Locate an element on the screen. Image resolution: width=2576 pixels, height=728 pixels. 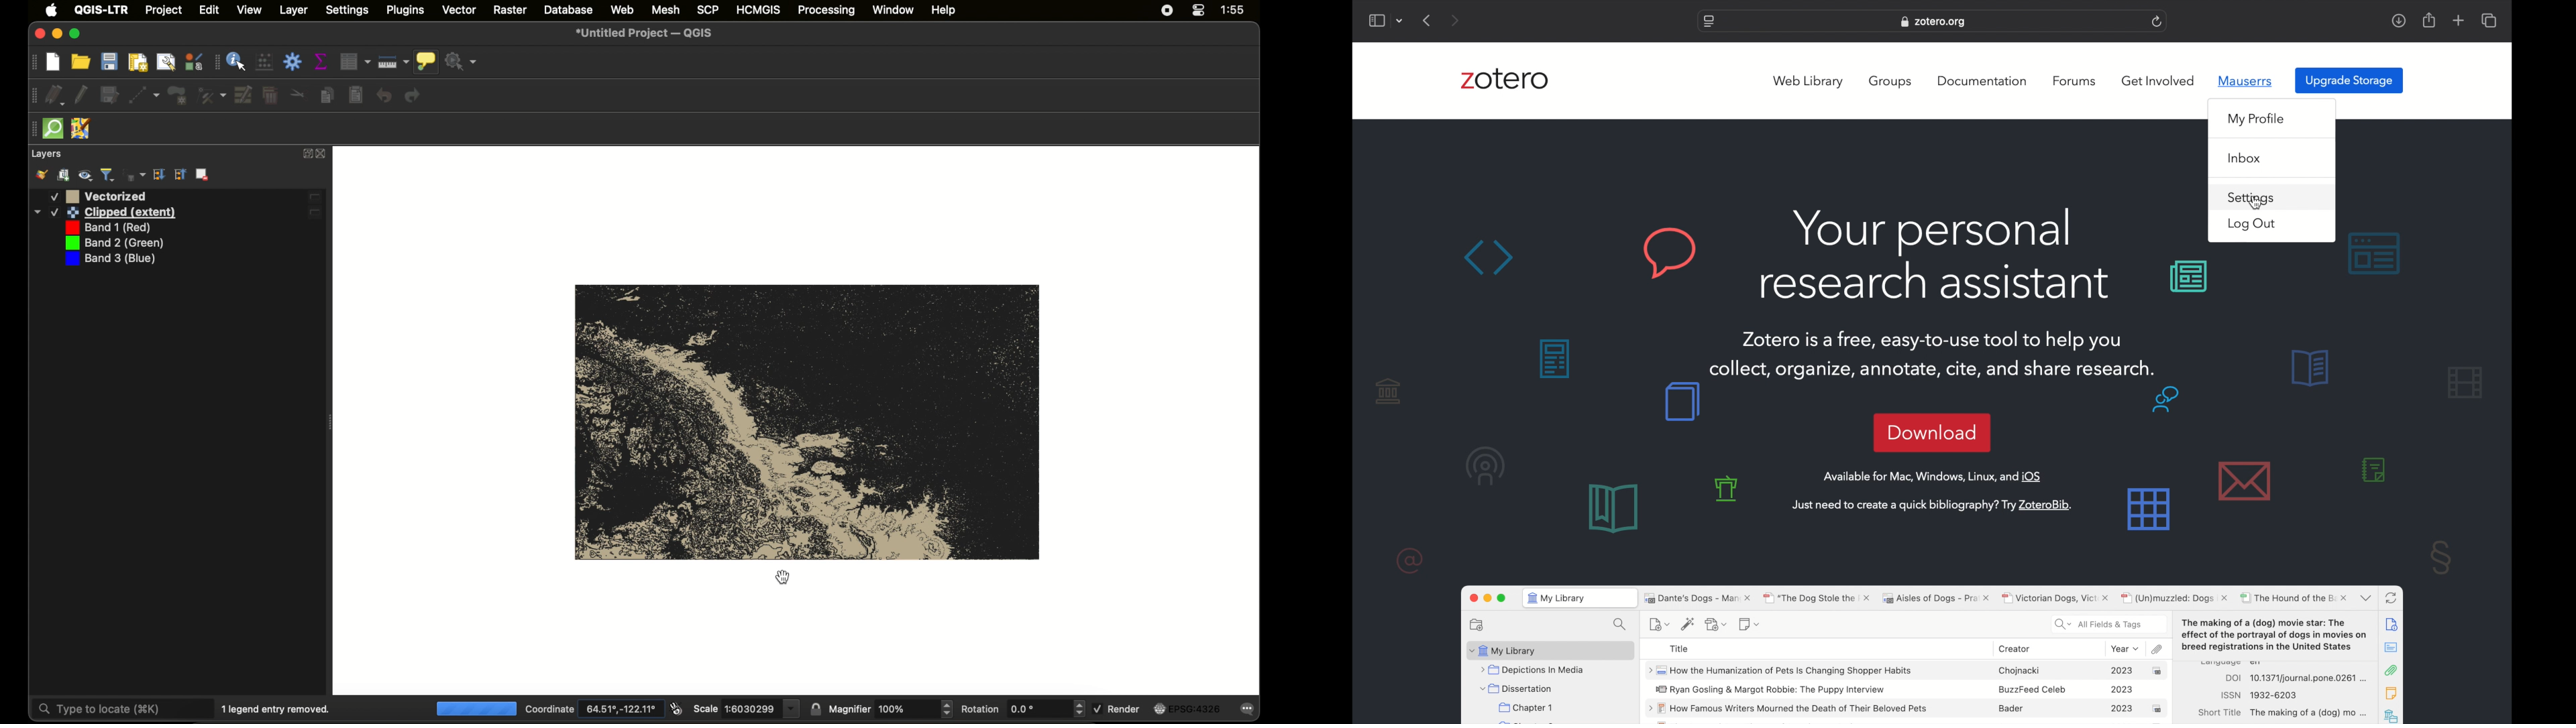
band 3 is located at coordinates (109, 244).